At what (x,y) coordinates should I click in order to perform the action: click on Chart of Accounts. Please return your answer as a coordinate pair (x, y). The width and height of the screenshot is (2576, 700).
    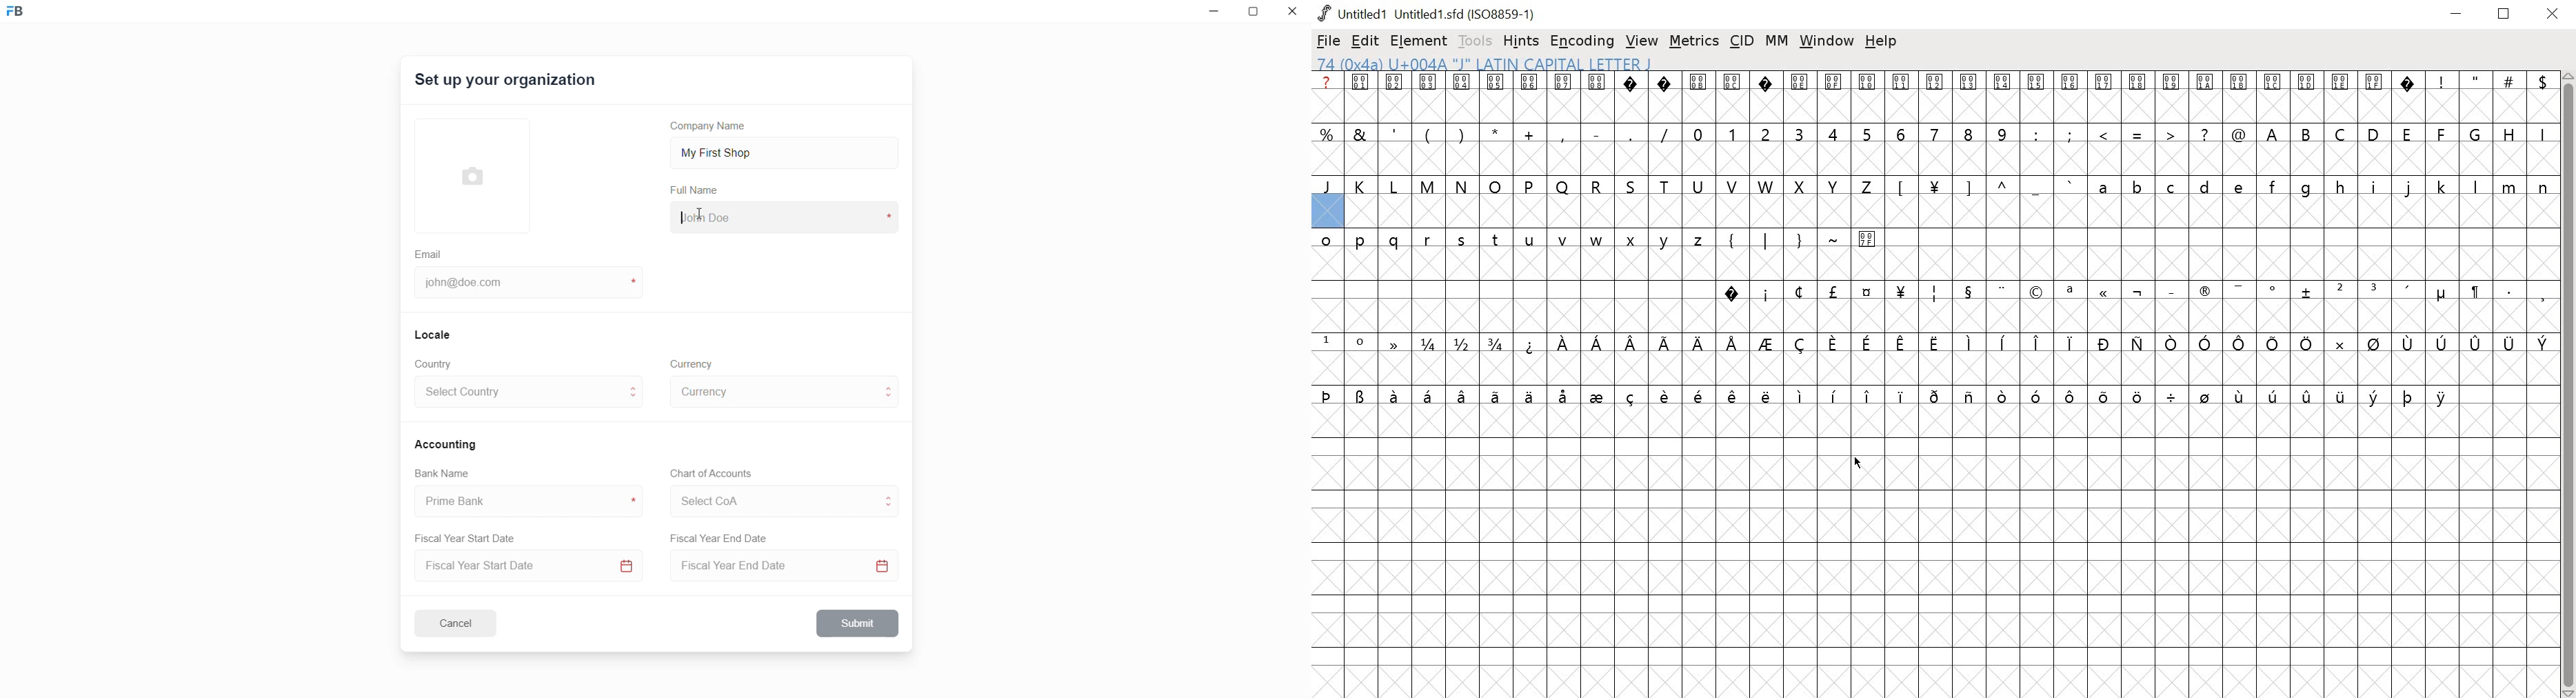
    Looking at the image, I should click on (707, 474).